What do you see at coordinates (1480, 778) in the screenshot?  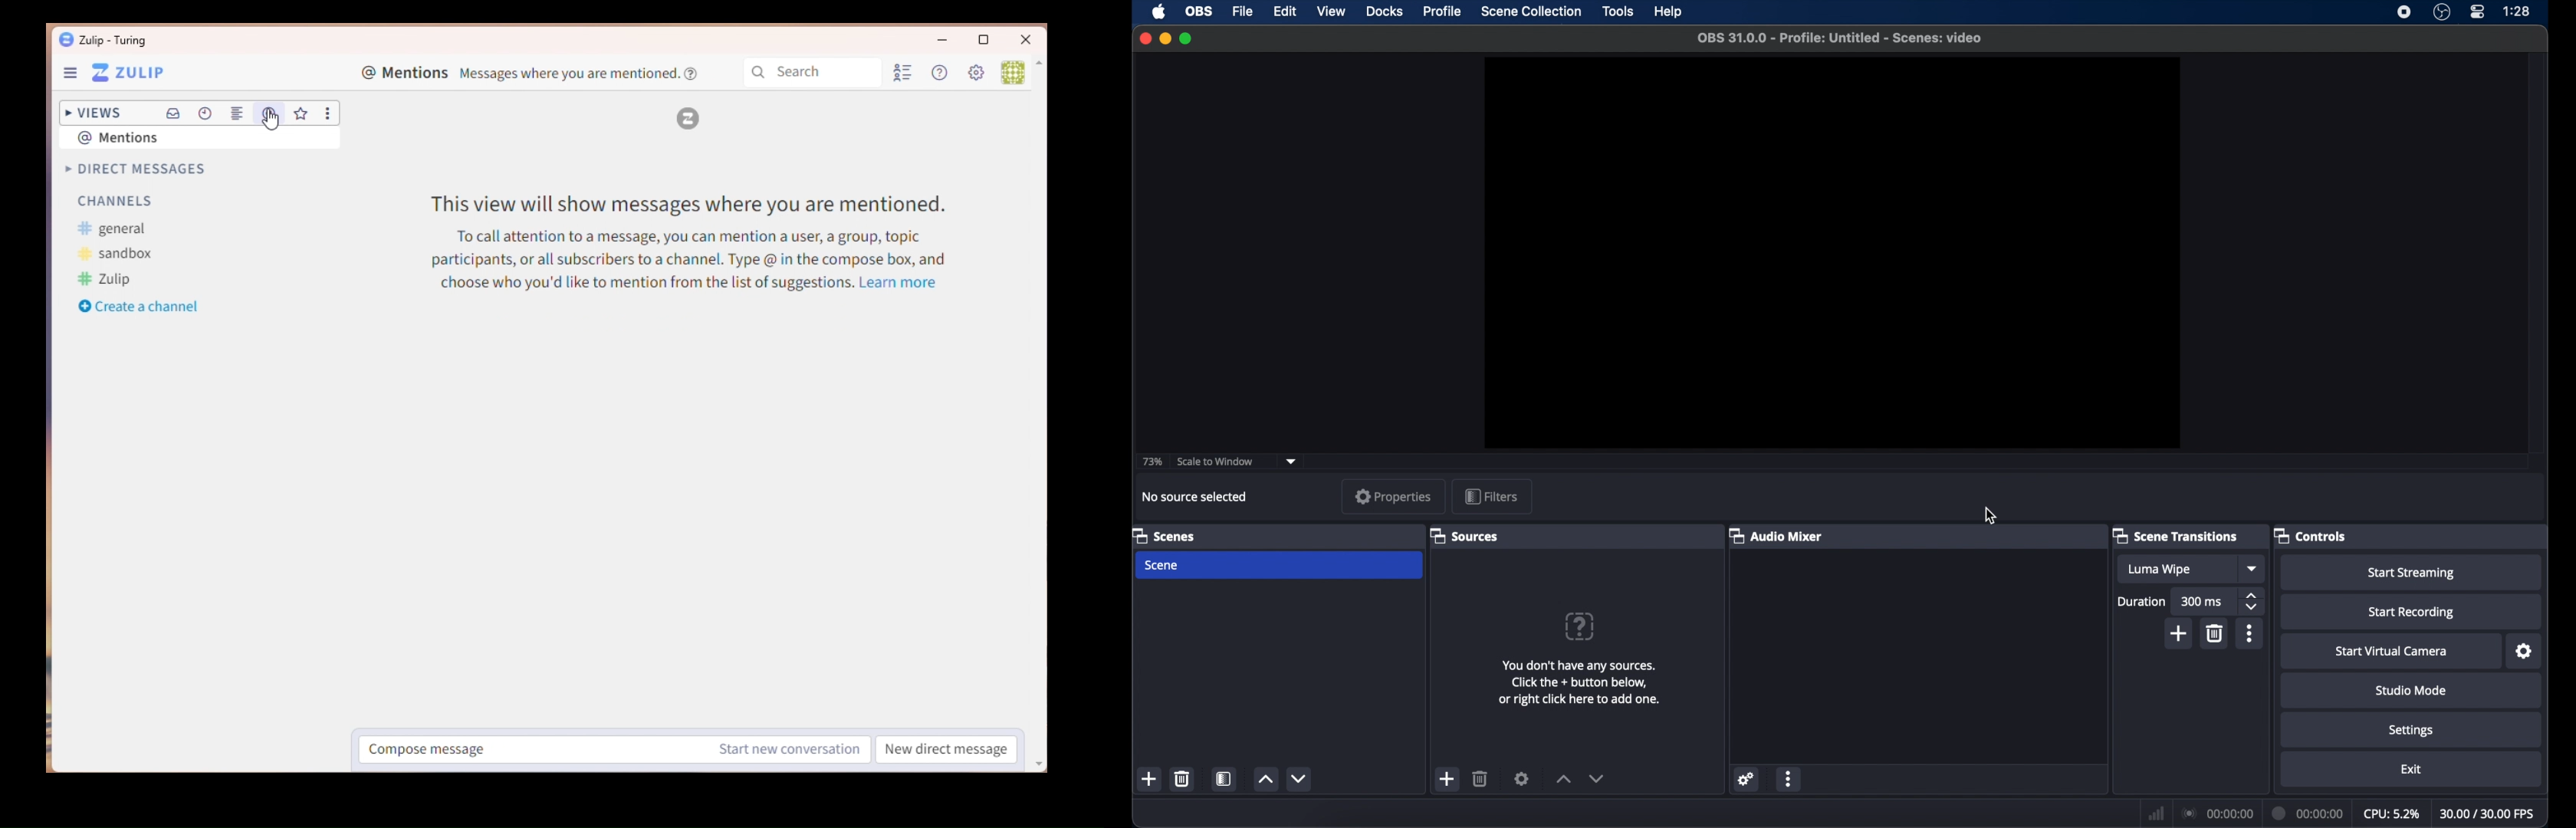 I see `delete` at bounding box center [1480, 778].